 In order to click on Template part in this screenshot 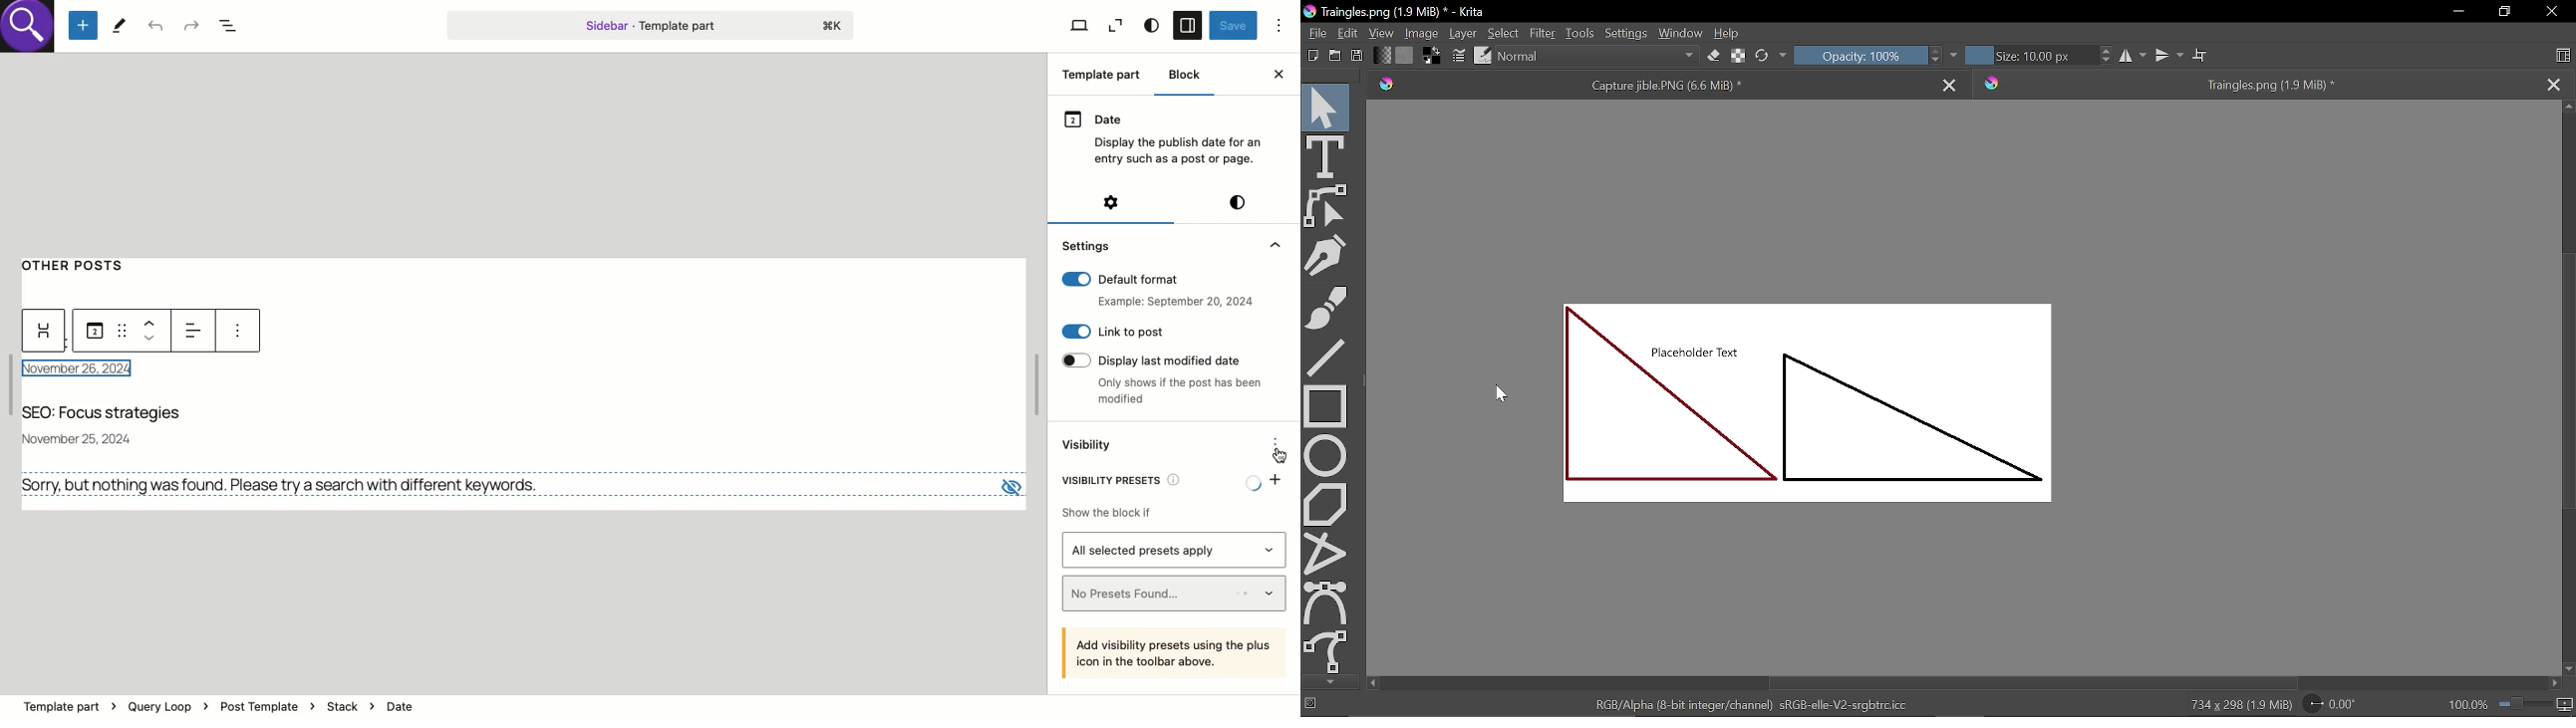, I will do `click(651, 24)`.